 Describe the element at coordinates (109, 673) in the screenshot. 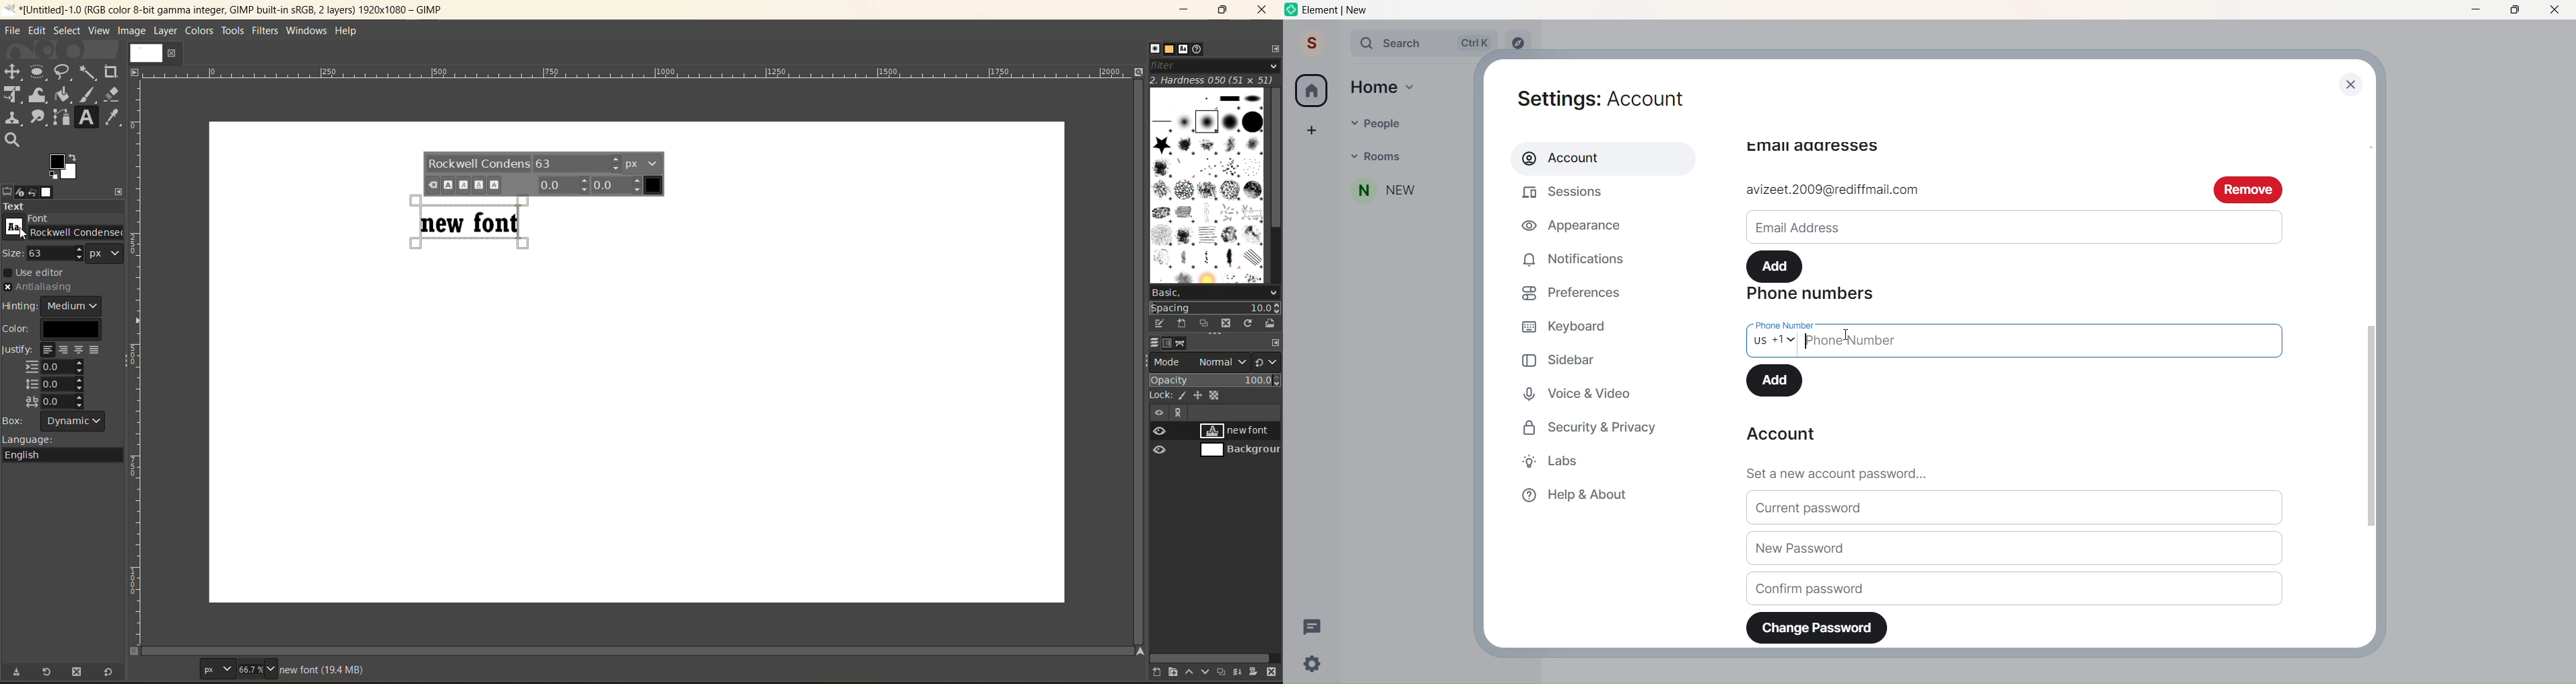

I see `reset tool preset` at that location.